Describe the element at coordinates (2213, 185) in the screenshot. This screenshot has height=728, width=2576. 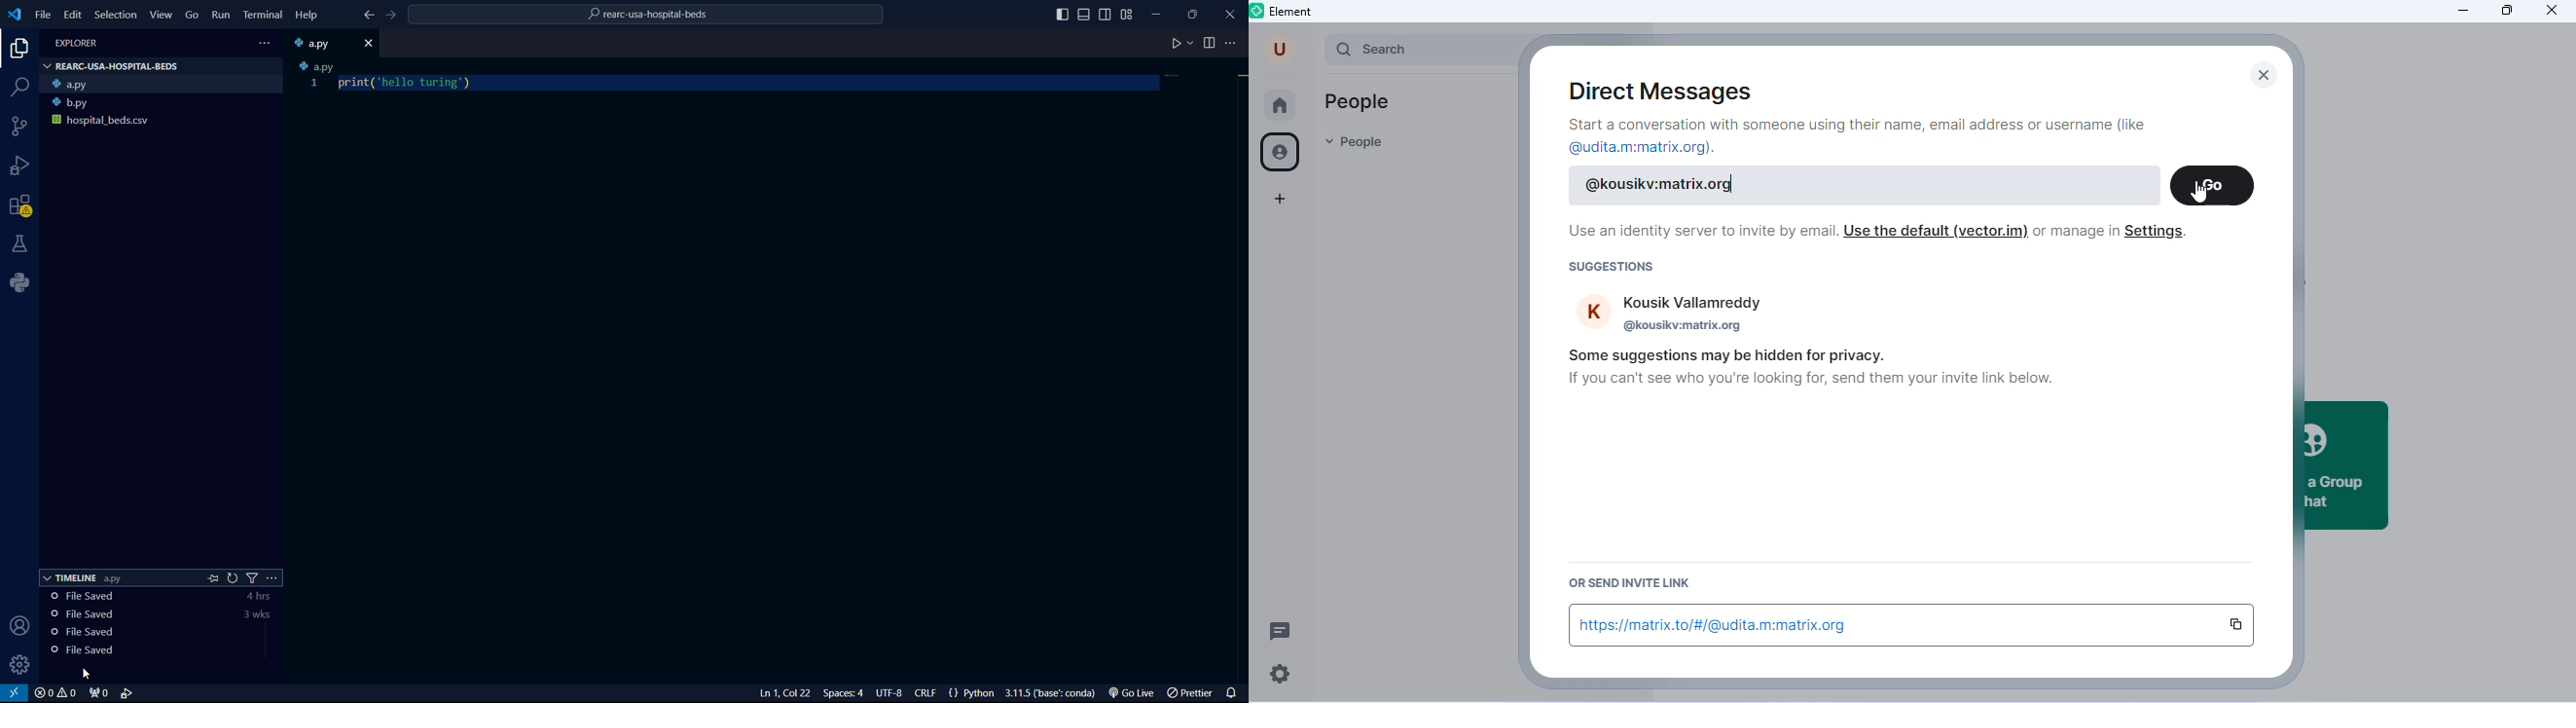
I see `go` at that location.